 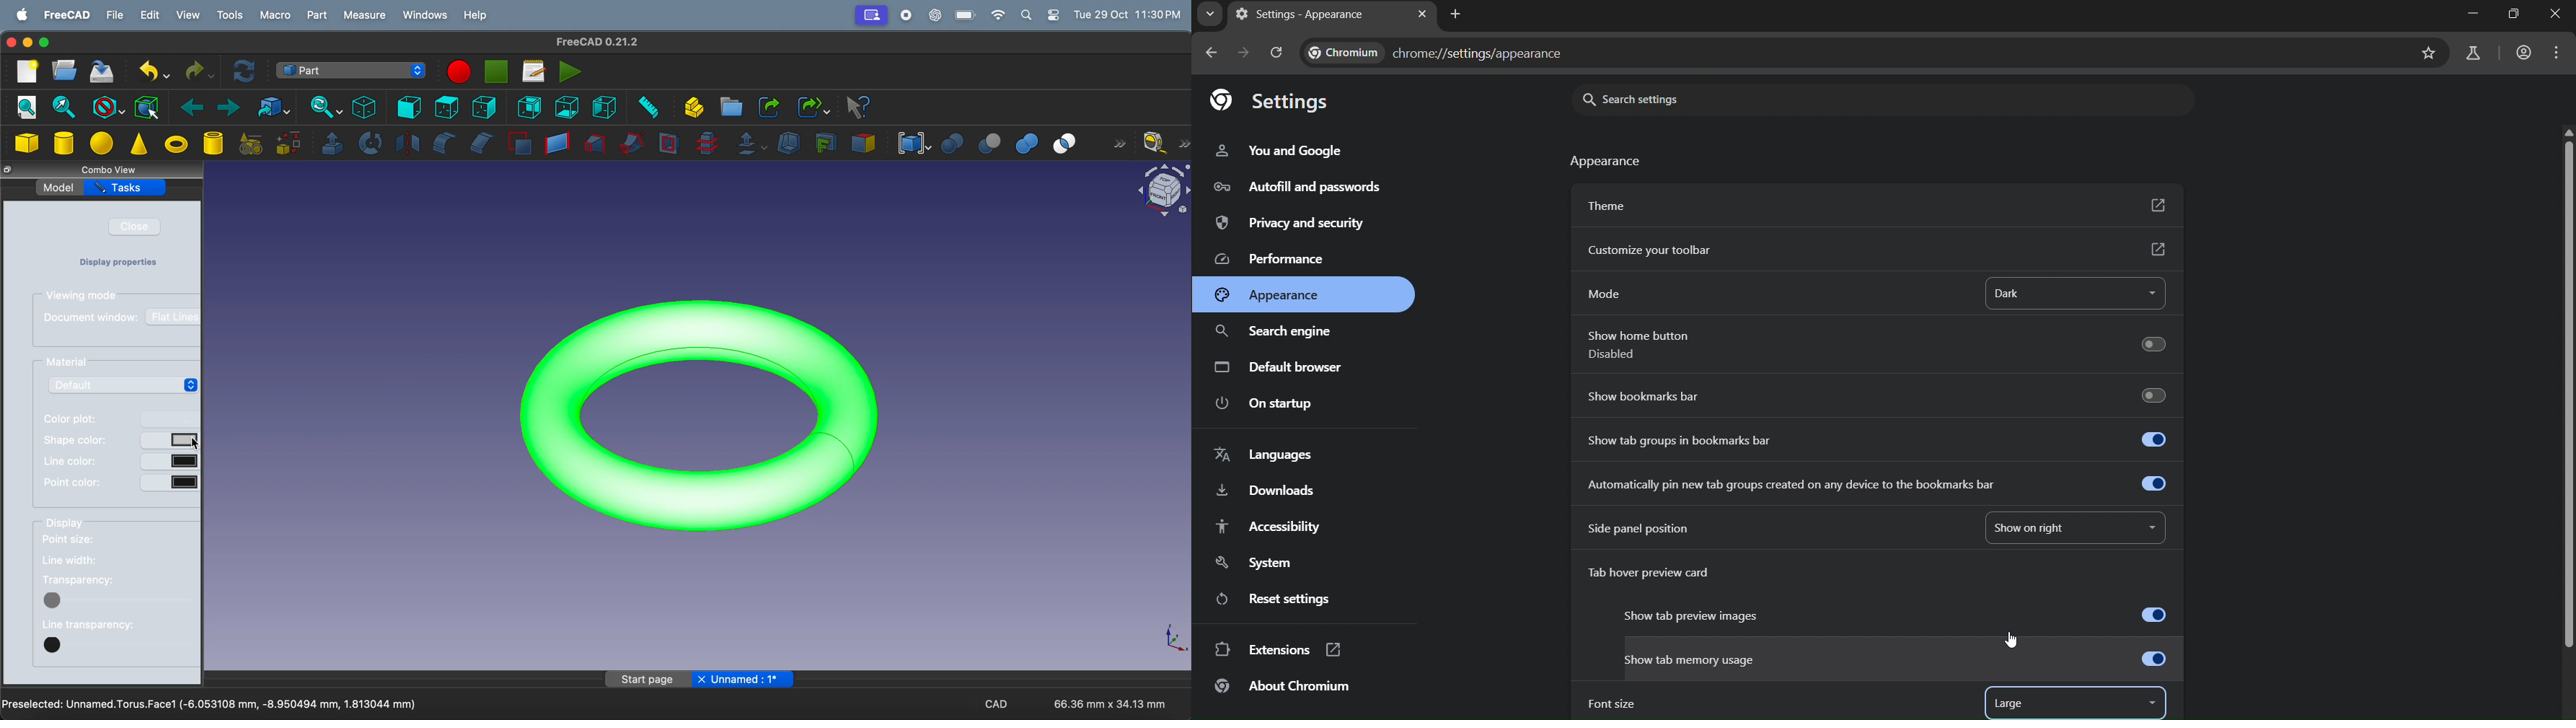 What do you see at coordinates (1118, 142) in the screenshot?
I see `forward` at bounding box center [1118, 142].